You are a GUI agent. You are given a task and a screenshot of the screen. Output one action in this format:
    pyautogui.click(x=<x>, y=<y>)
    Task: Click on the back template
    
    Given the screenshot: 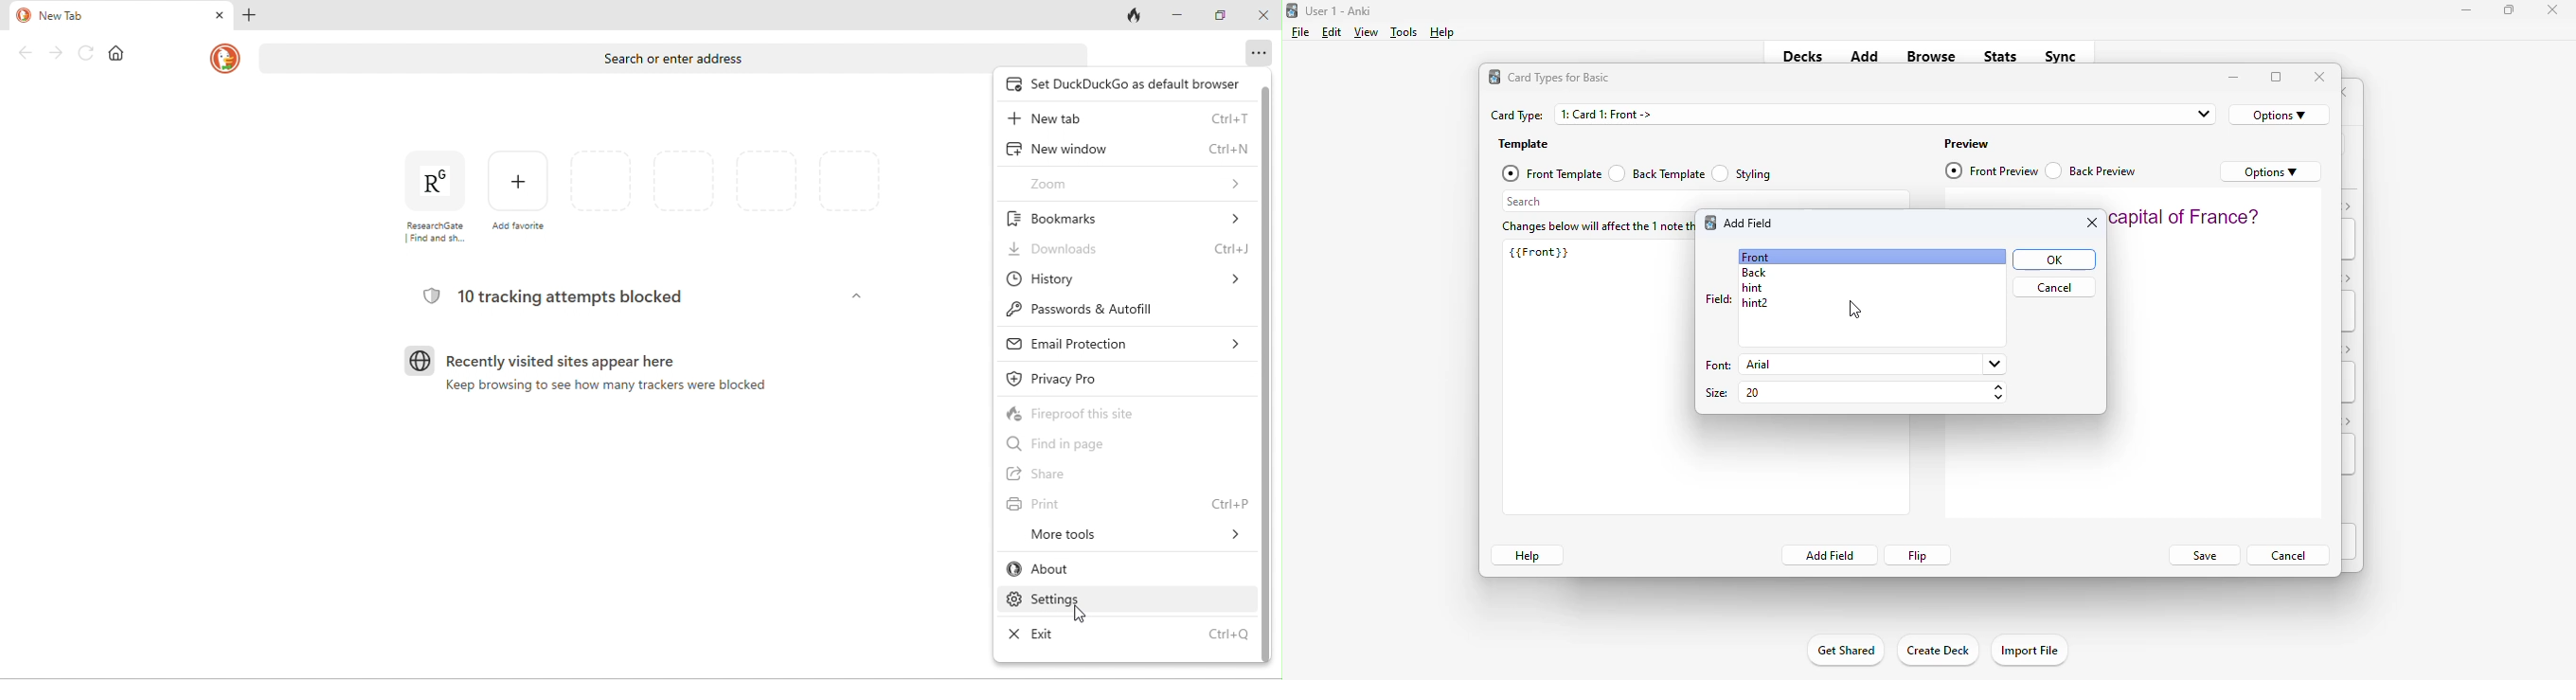 What is the action you would take?
    pyautogui.click(x=1656, y=173)
    